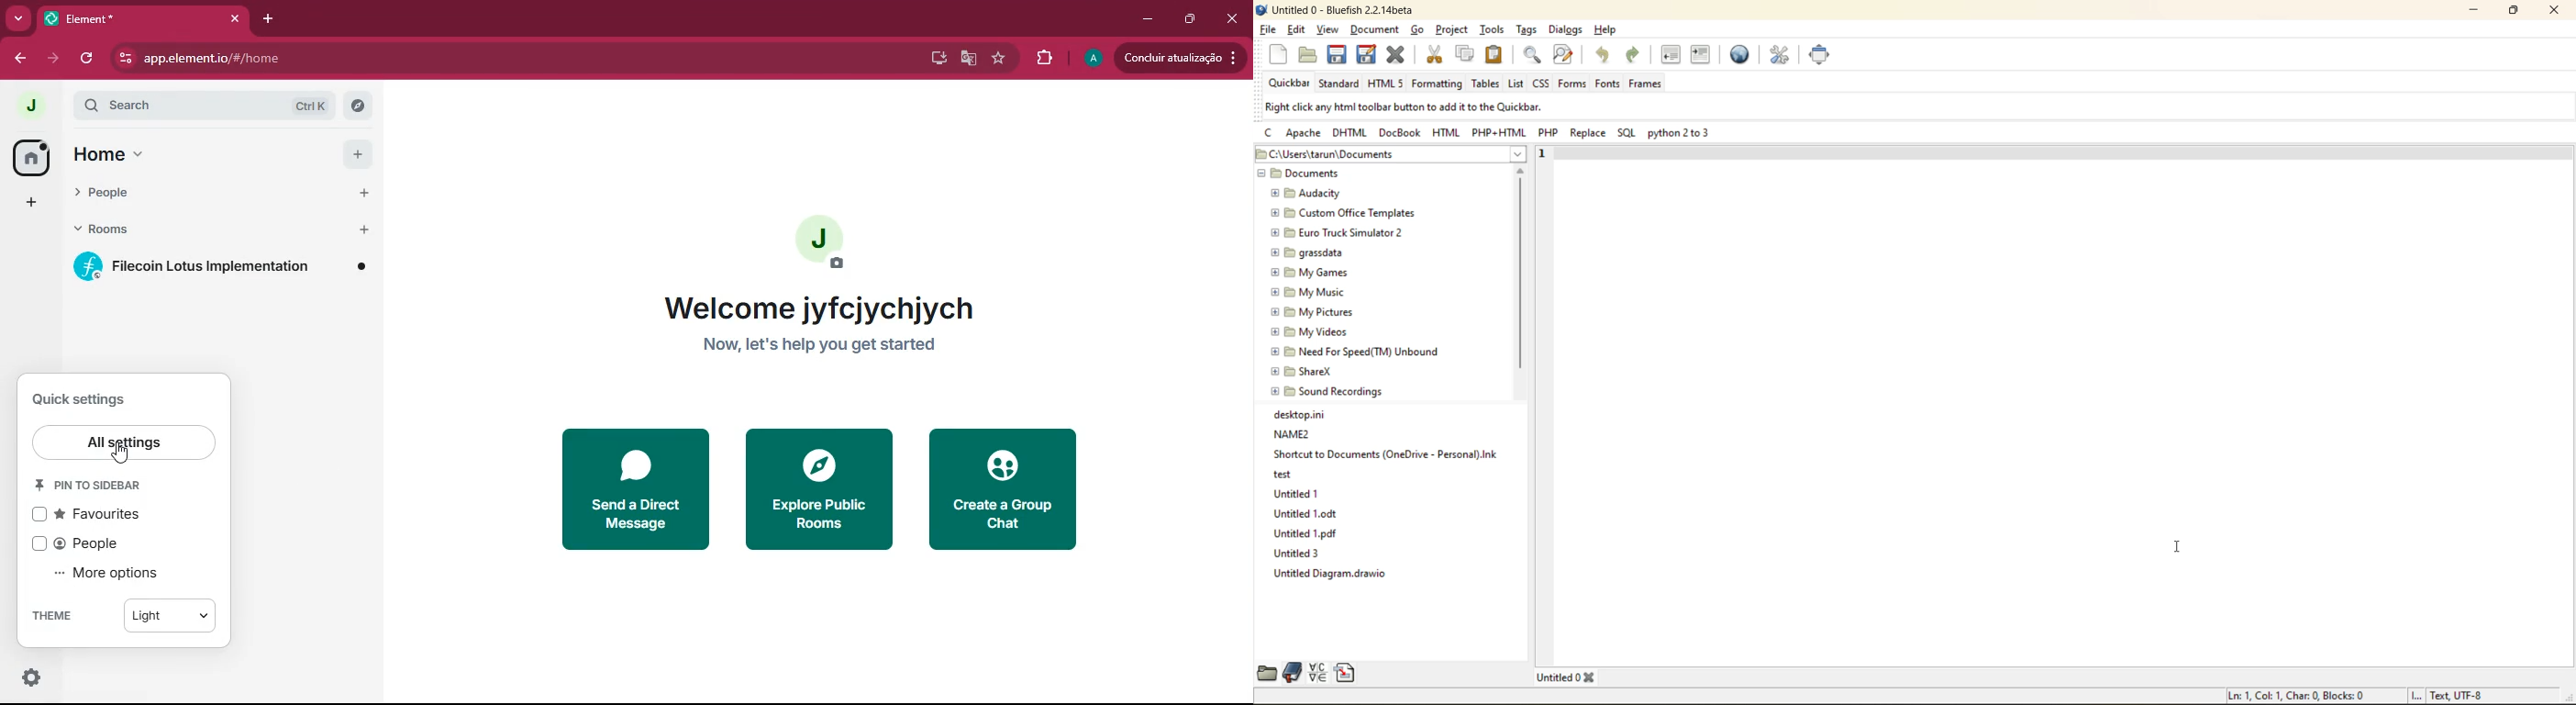 This screenshot has height=728, width=2576. I want to click on docbook, so click(1399, 133).